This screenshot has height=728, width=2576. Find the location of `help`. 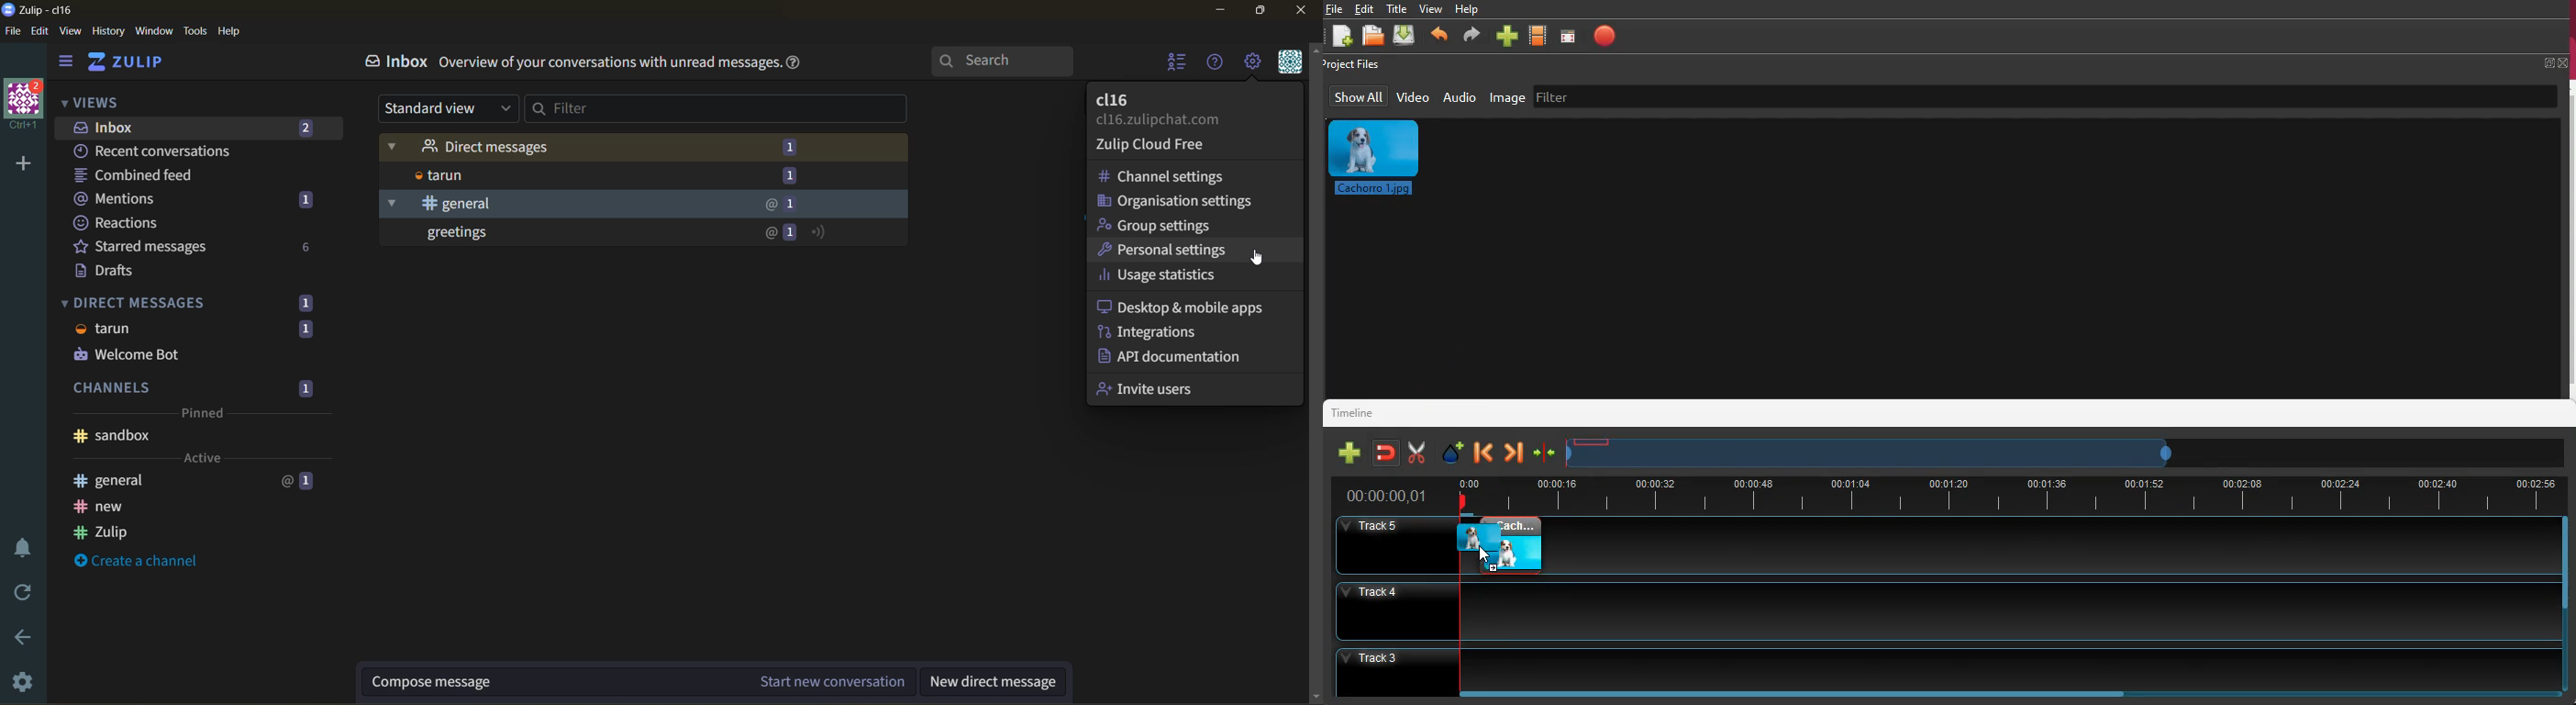

help is located at coordinates (235, 32).